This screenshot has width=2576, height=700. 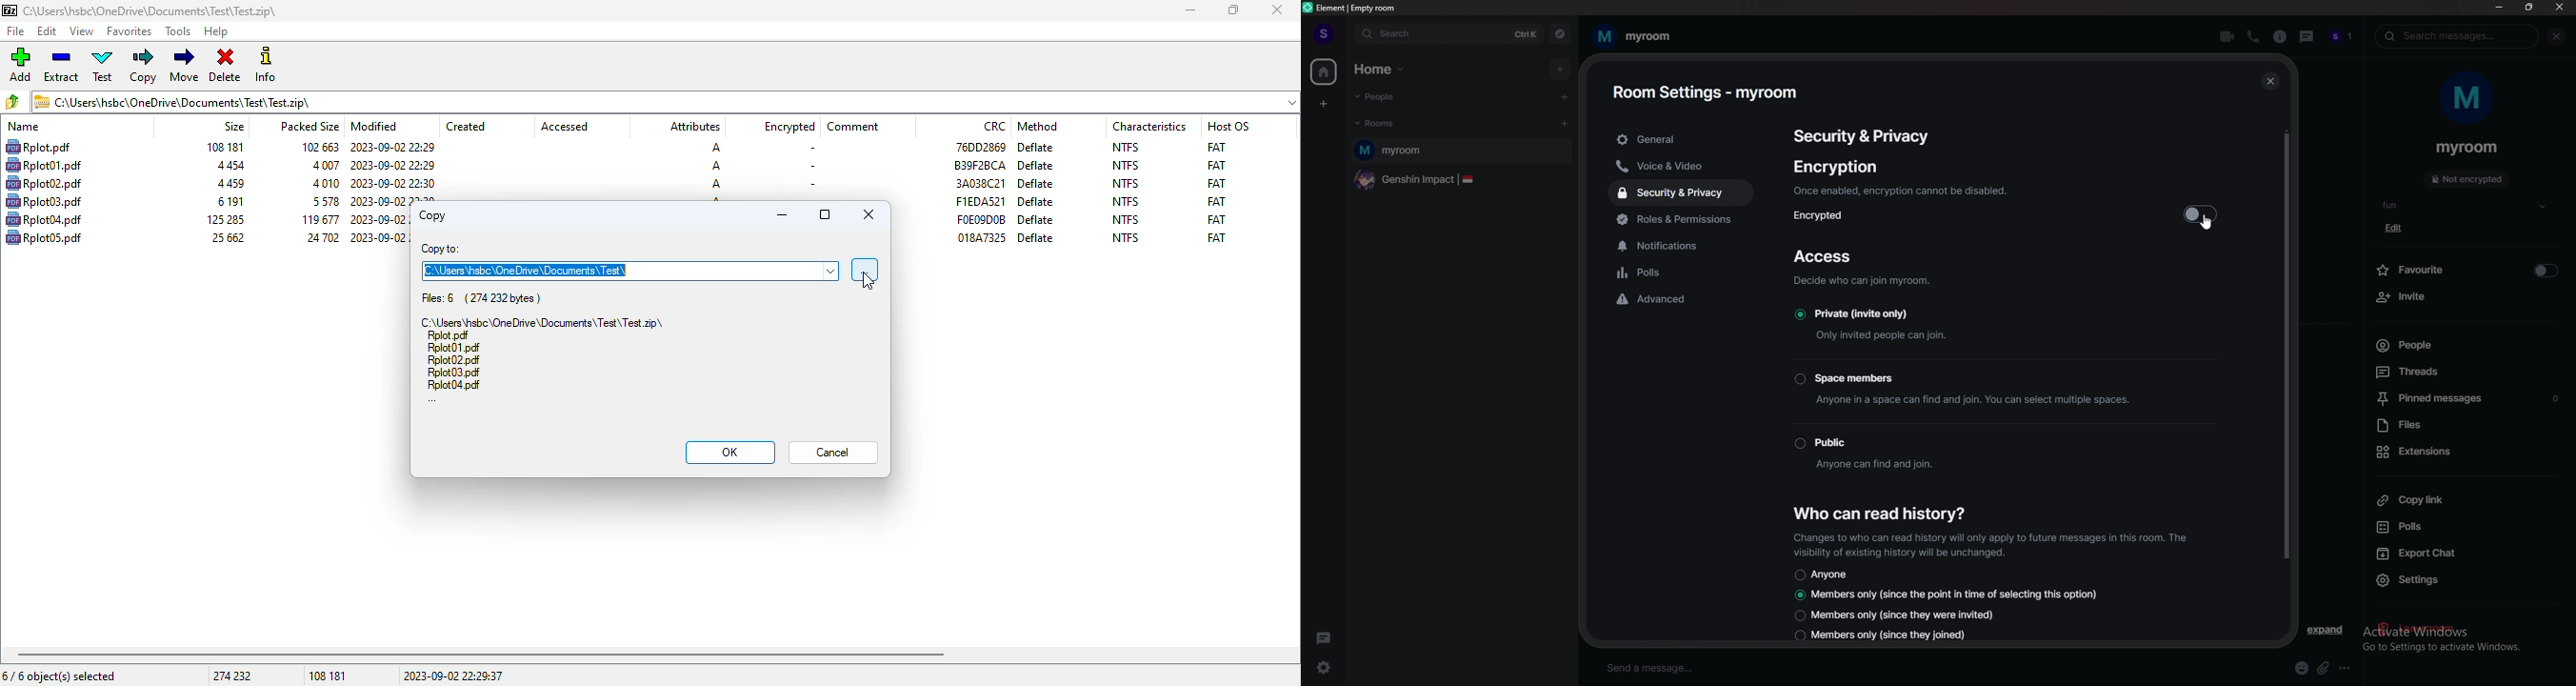 I want to click on created, so click(x=466, y=127).